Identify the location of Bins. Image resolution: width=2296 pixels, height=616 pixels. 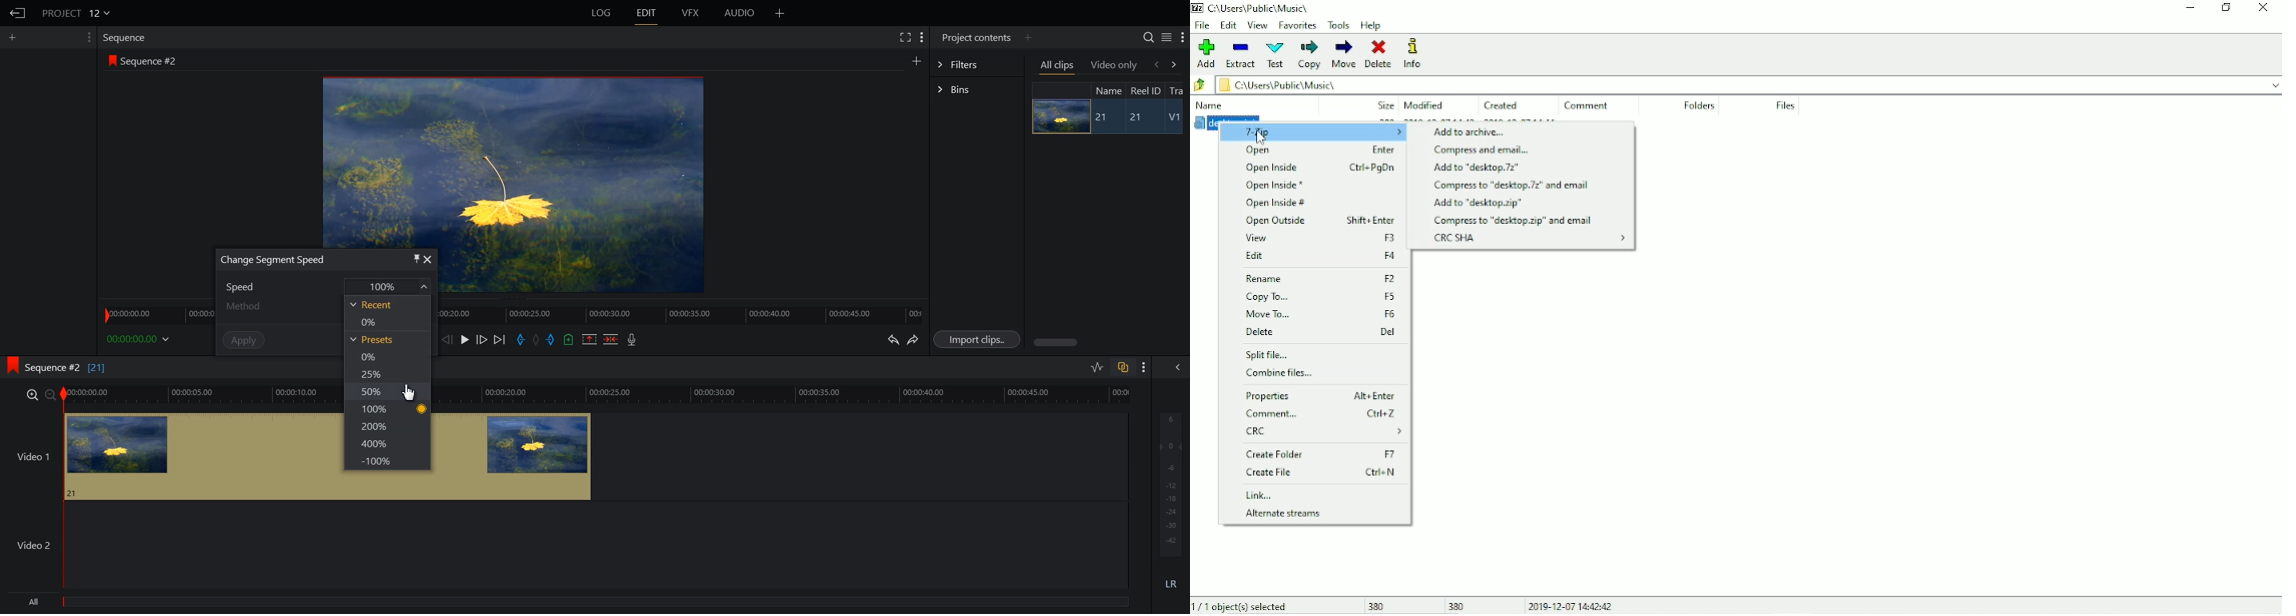
(977, 91).